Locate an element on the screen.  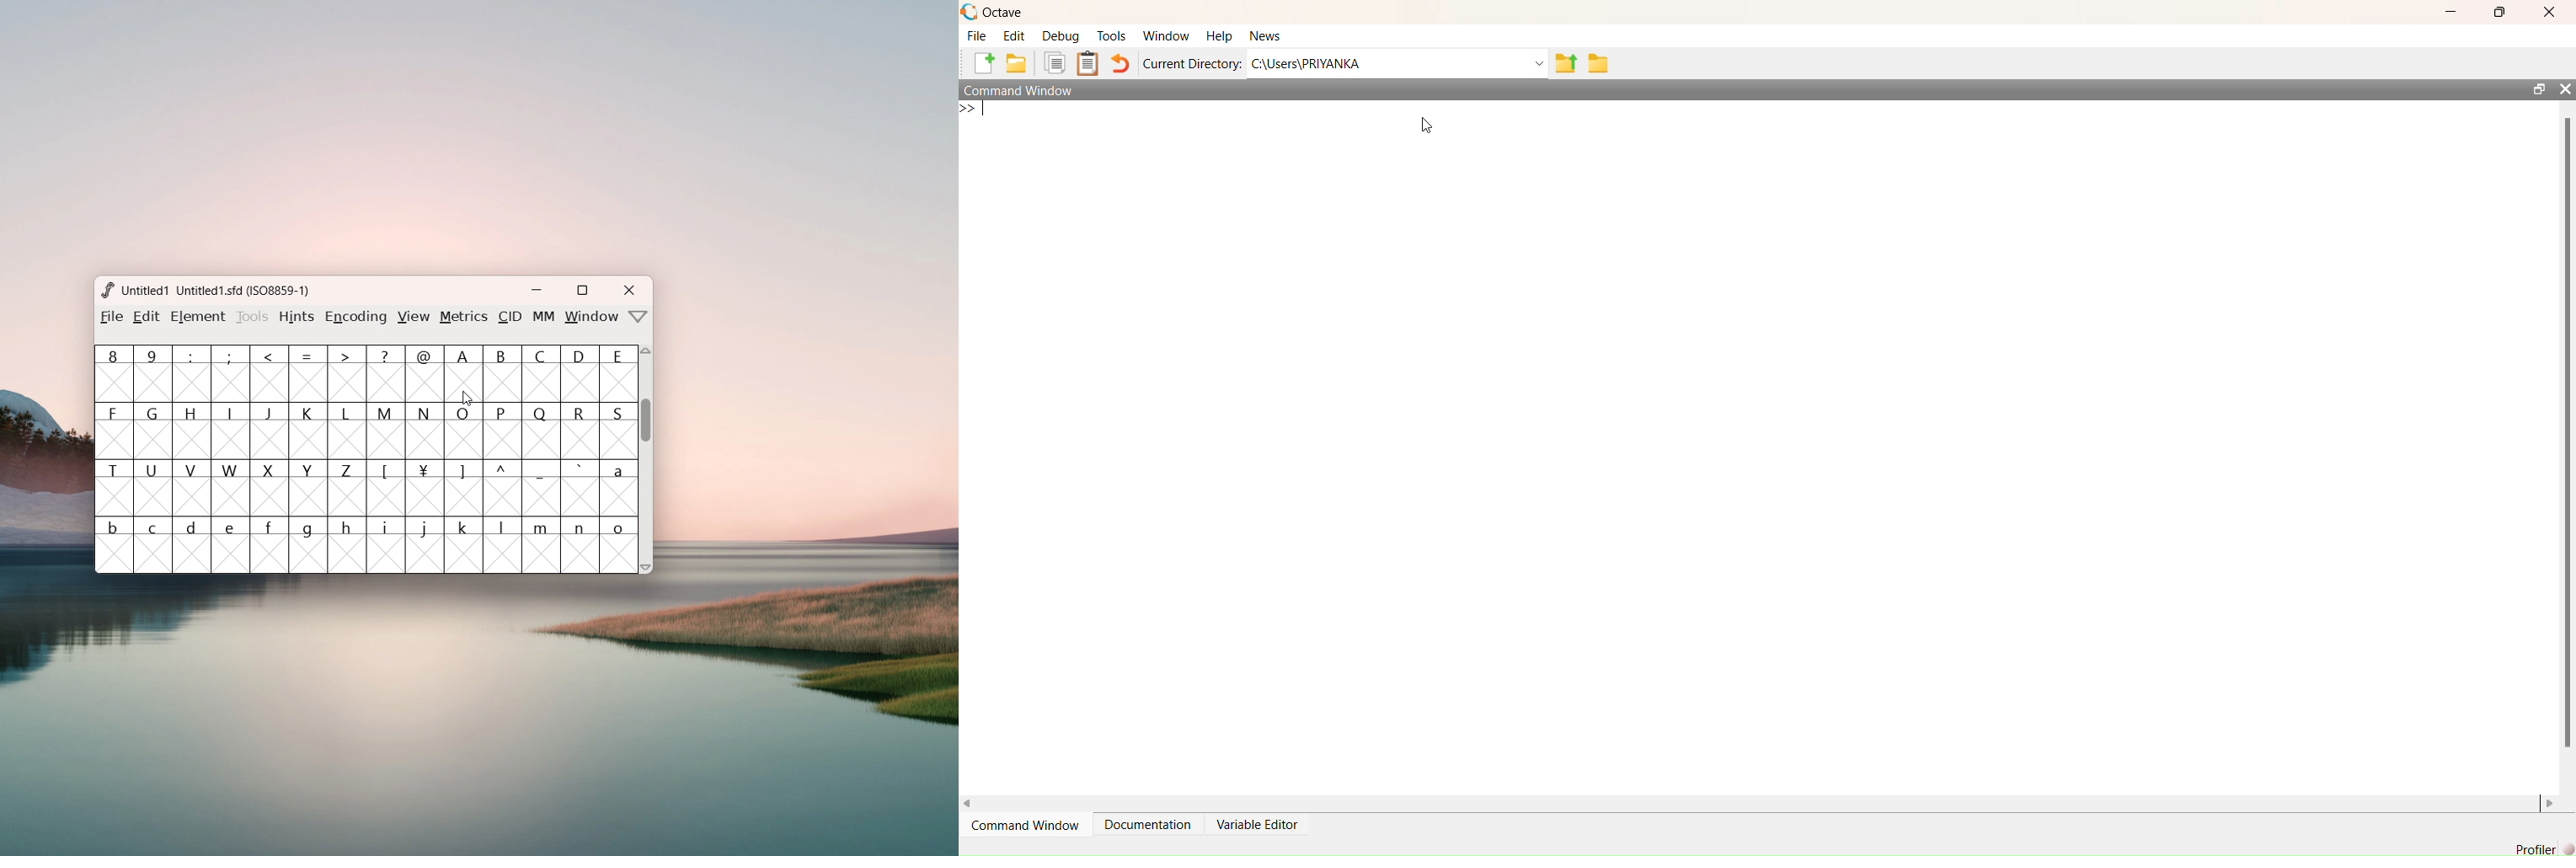
hints is located at coordinates (297, 317).